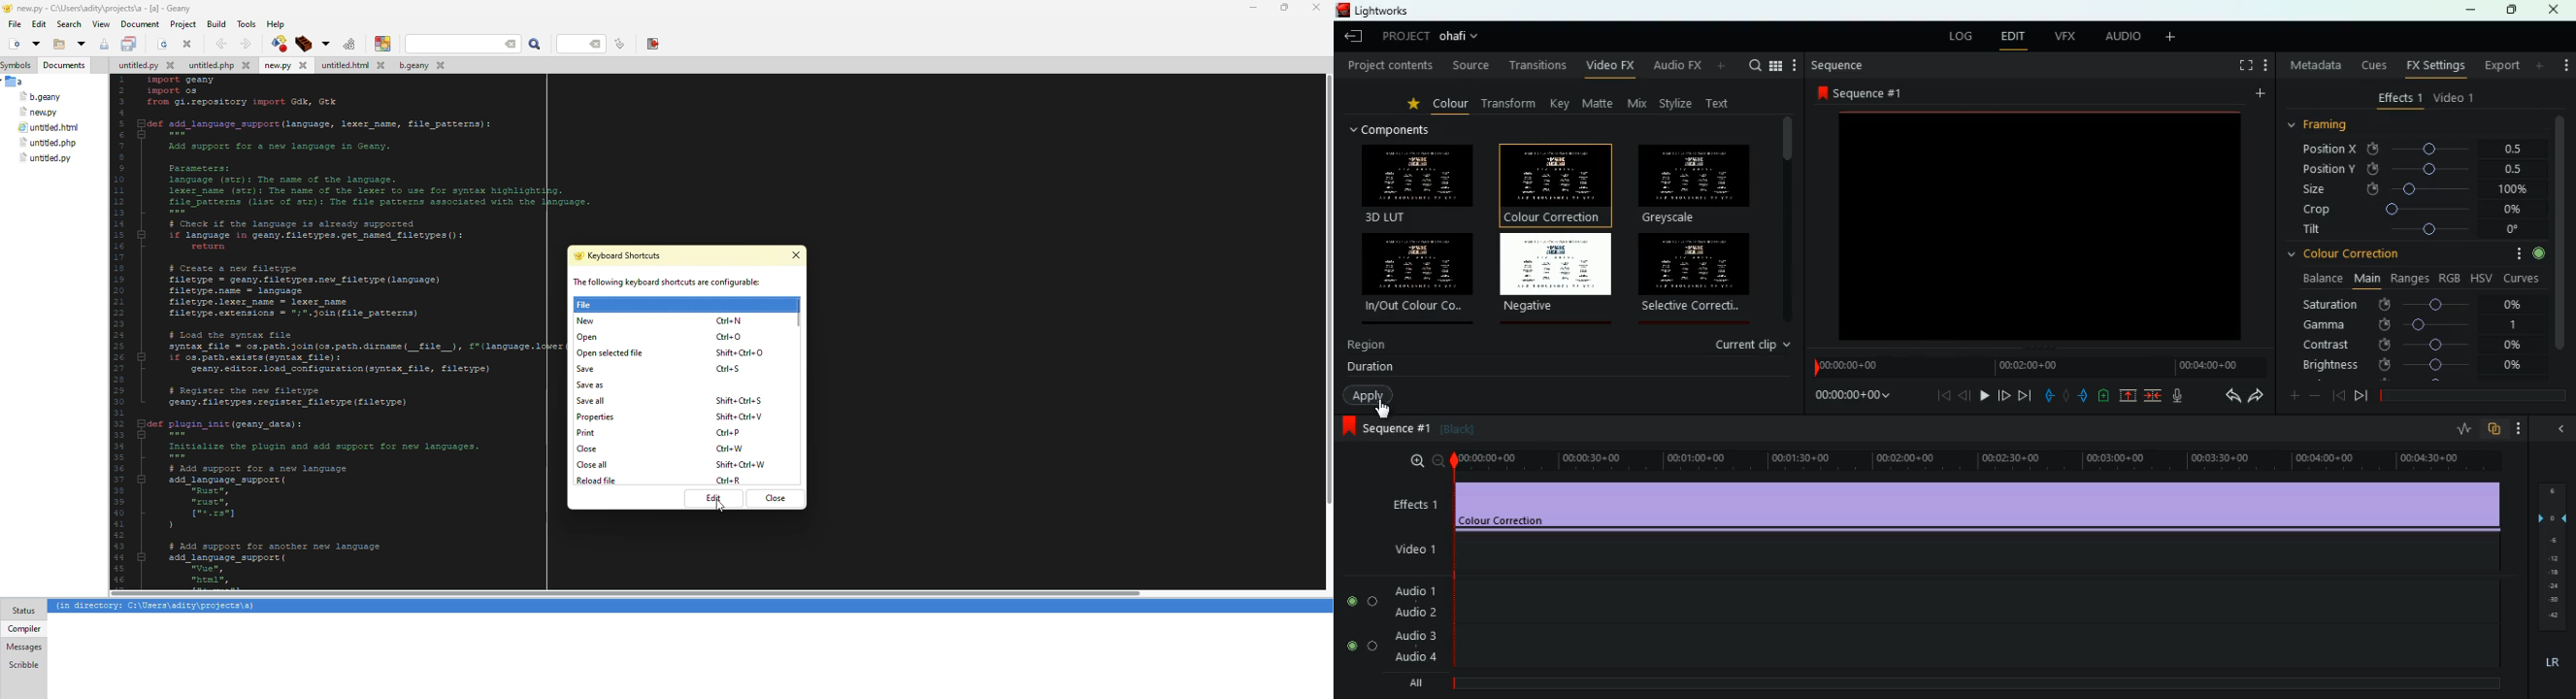 The width and height of the screenshot is (2576, 700). Describe the element at coordinates (1419, 272) in the screenshot. I see `in/out colour` at that location.